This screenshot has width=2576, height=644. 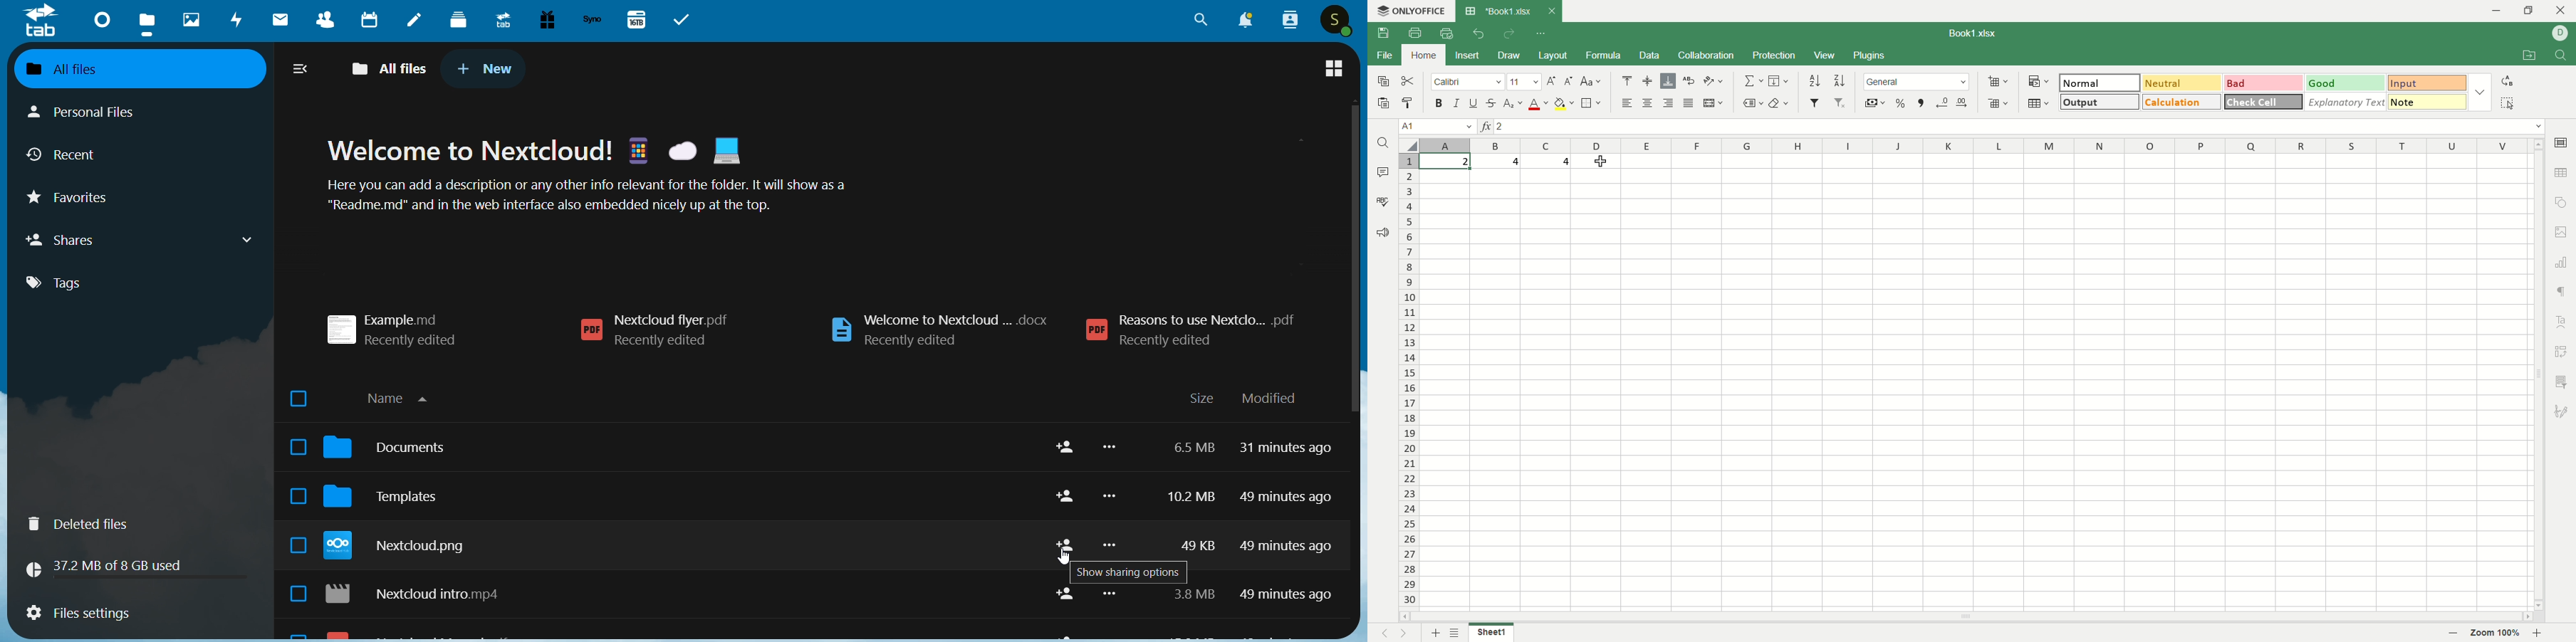 What do you see at coordinates (1902, 103) in the screenshot?
I see `percent style` at bounding box center [1902, 103].